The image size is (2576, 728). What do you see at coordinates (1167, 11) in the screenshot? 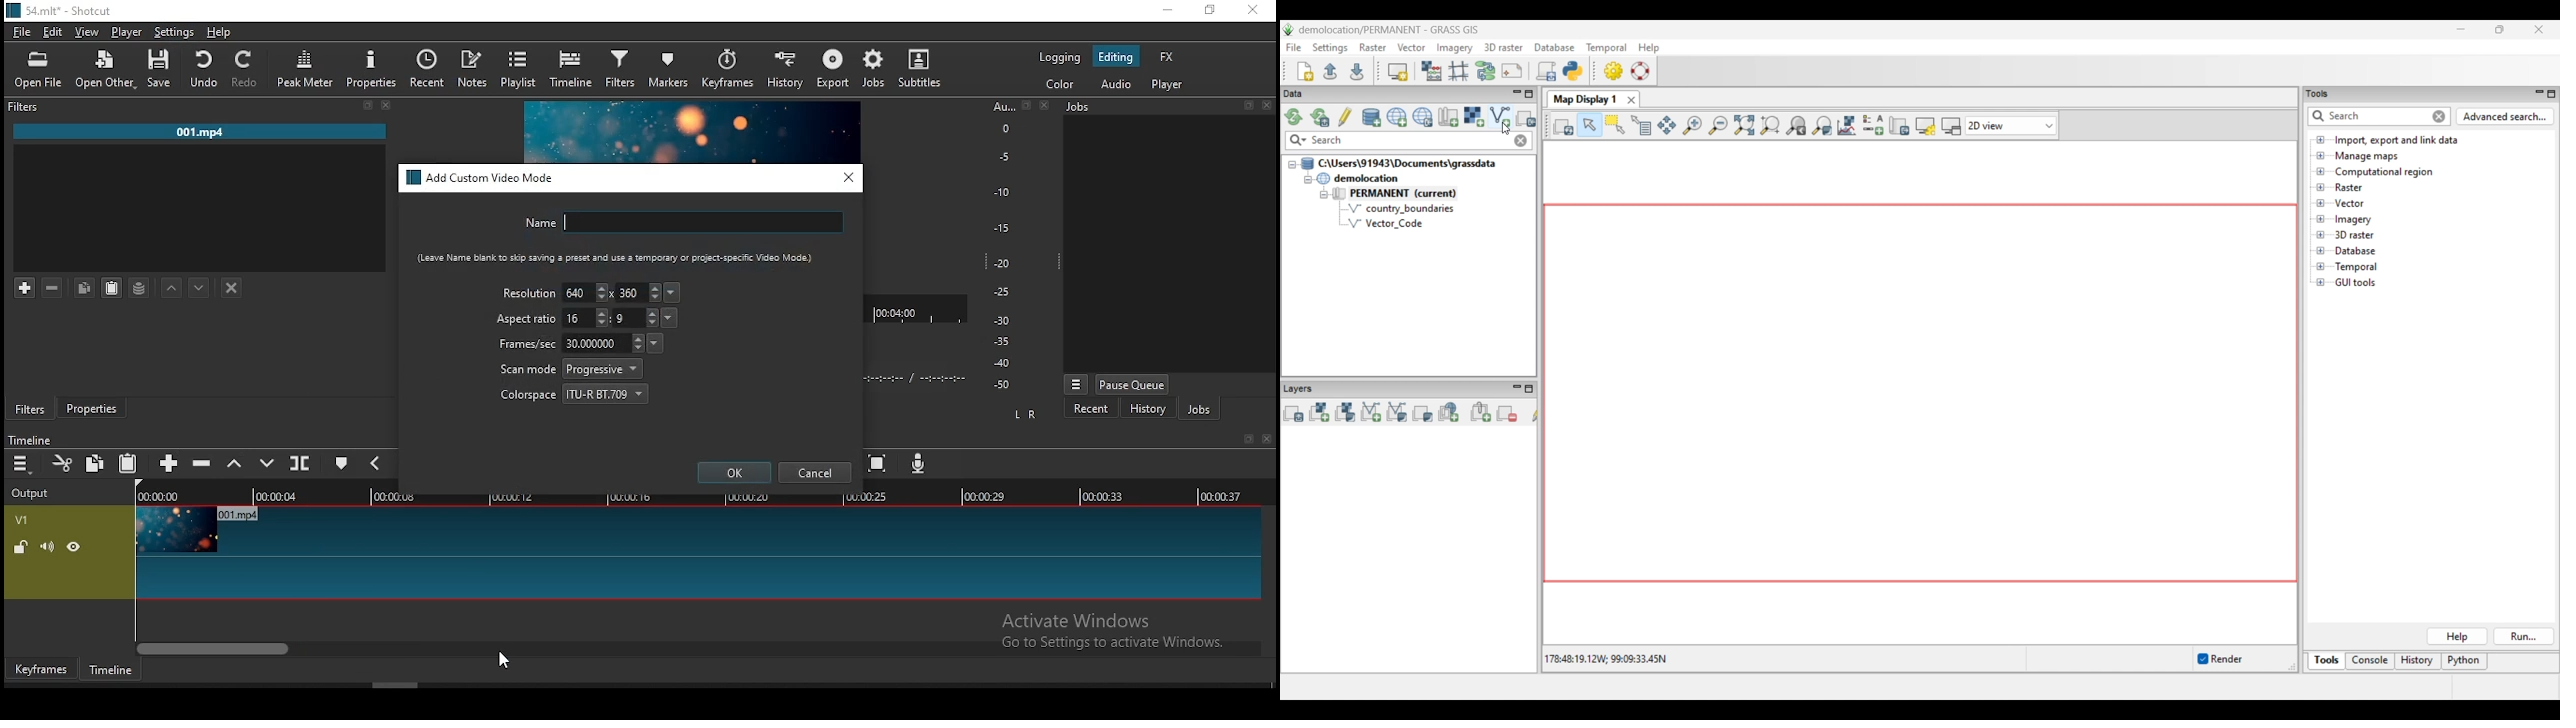
I see `minimize` at bounding box center [1167, 11].